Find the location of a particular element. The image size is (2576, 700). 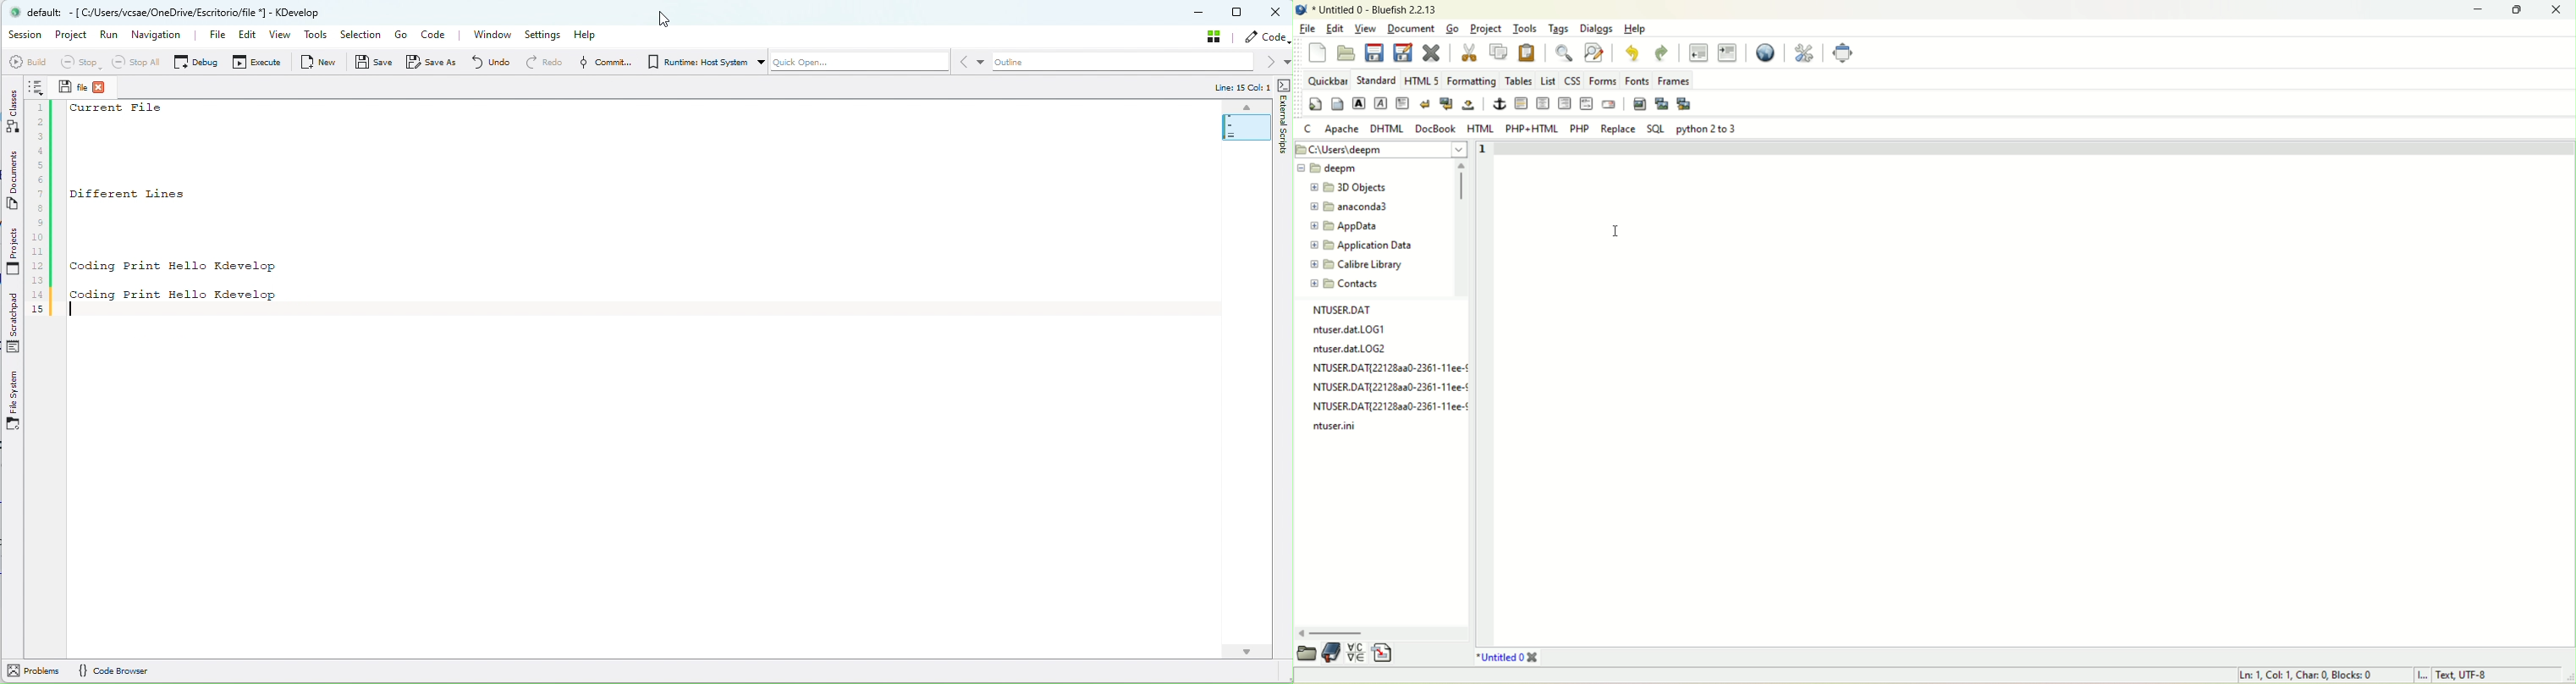

Go is located at coordinates (1454, 27).